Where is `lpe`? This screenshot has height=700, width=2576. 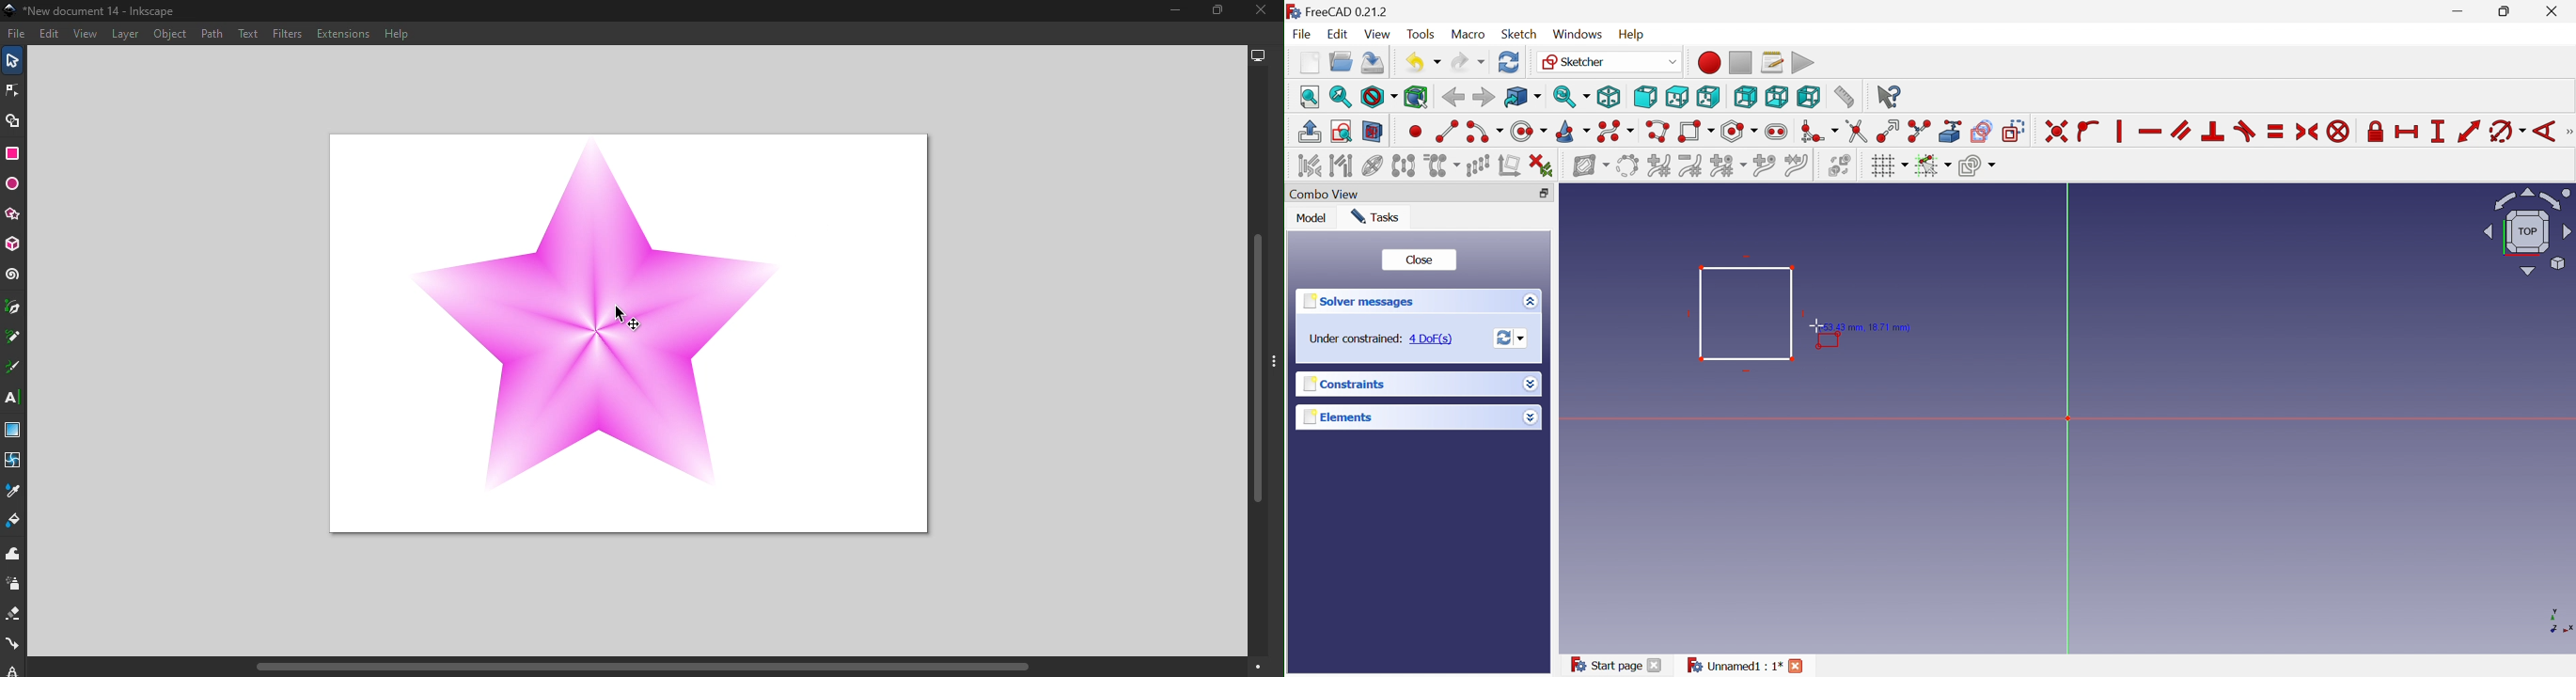
lpe is located at coordinates (9, 669).